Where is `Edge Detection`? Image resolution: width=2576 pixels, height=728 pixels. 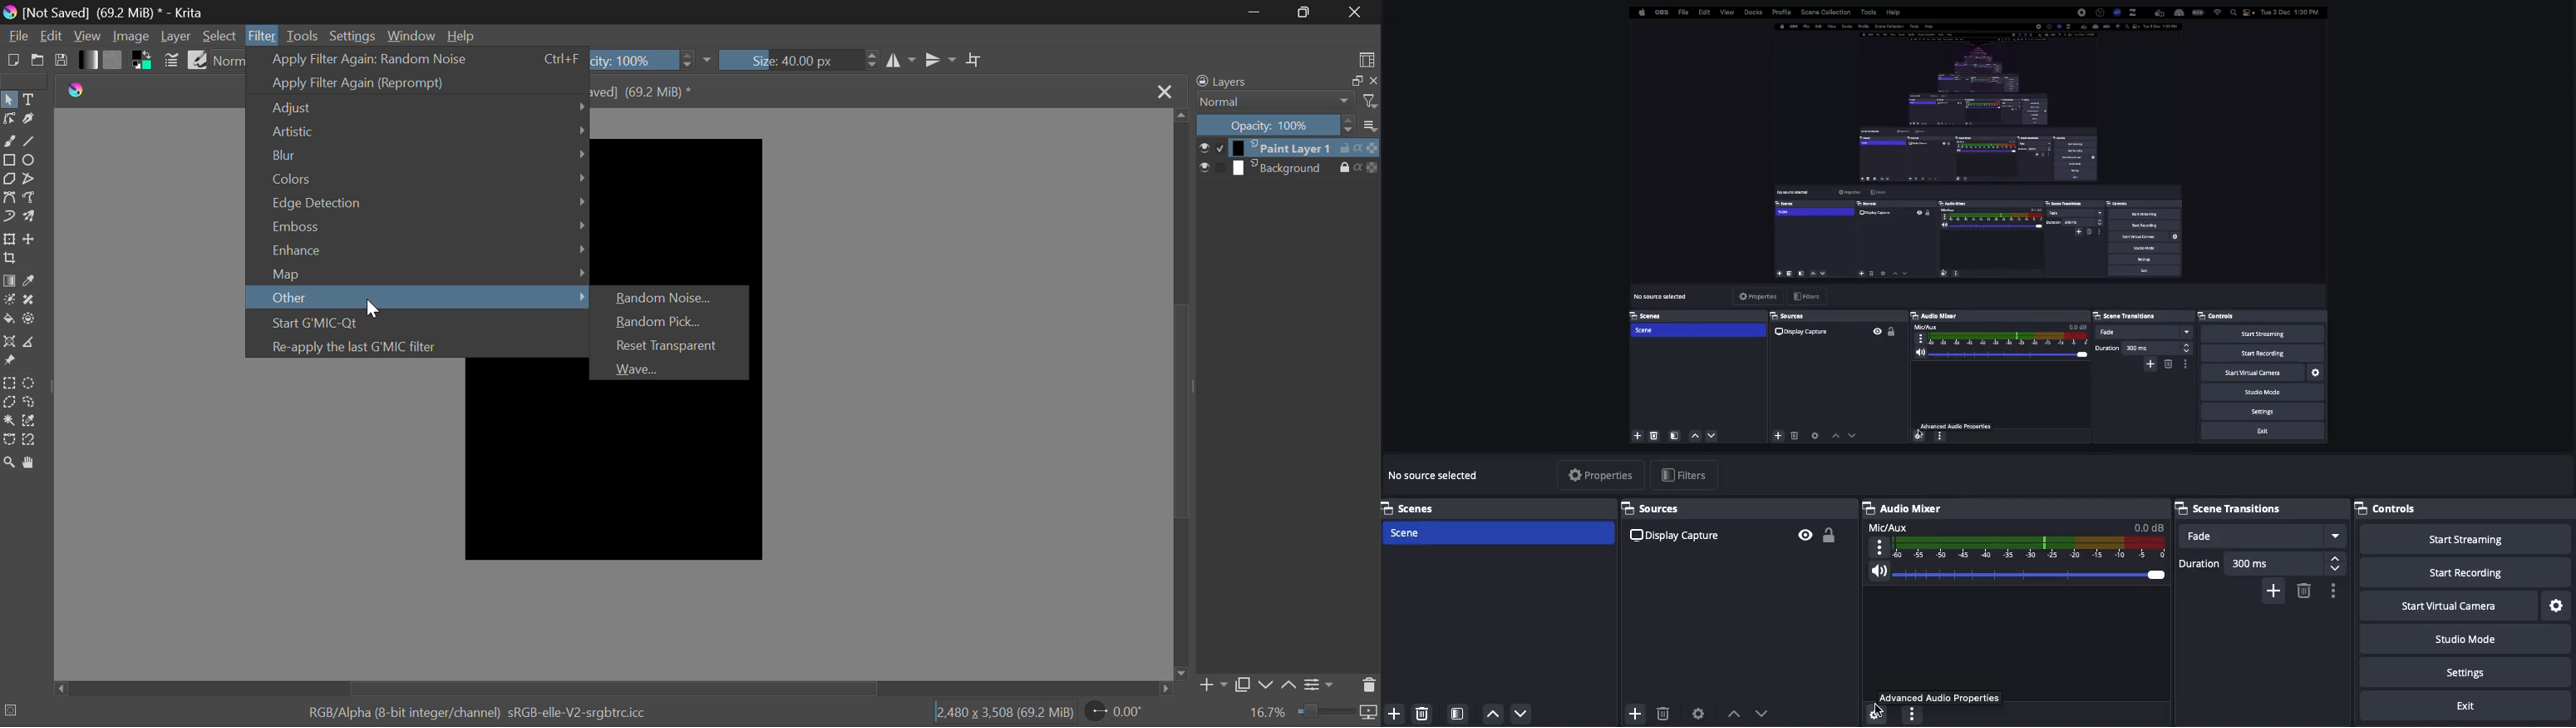 Edge Detection is located at coordinates (426, 201).